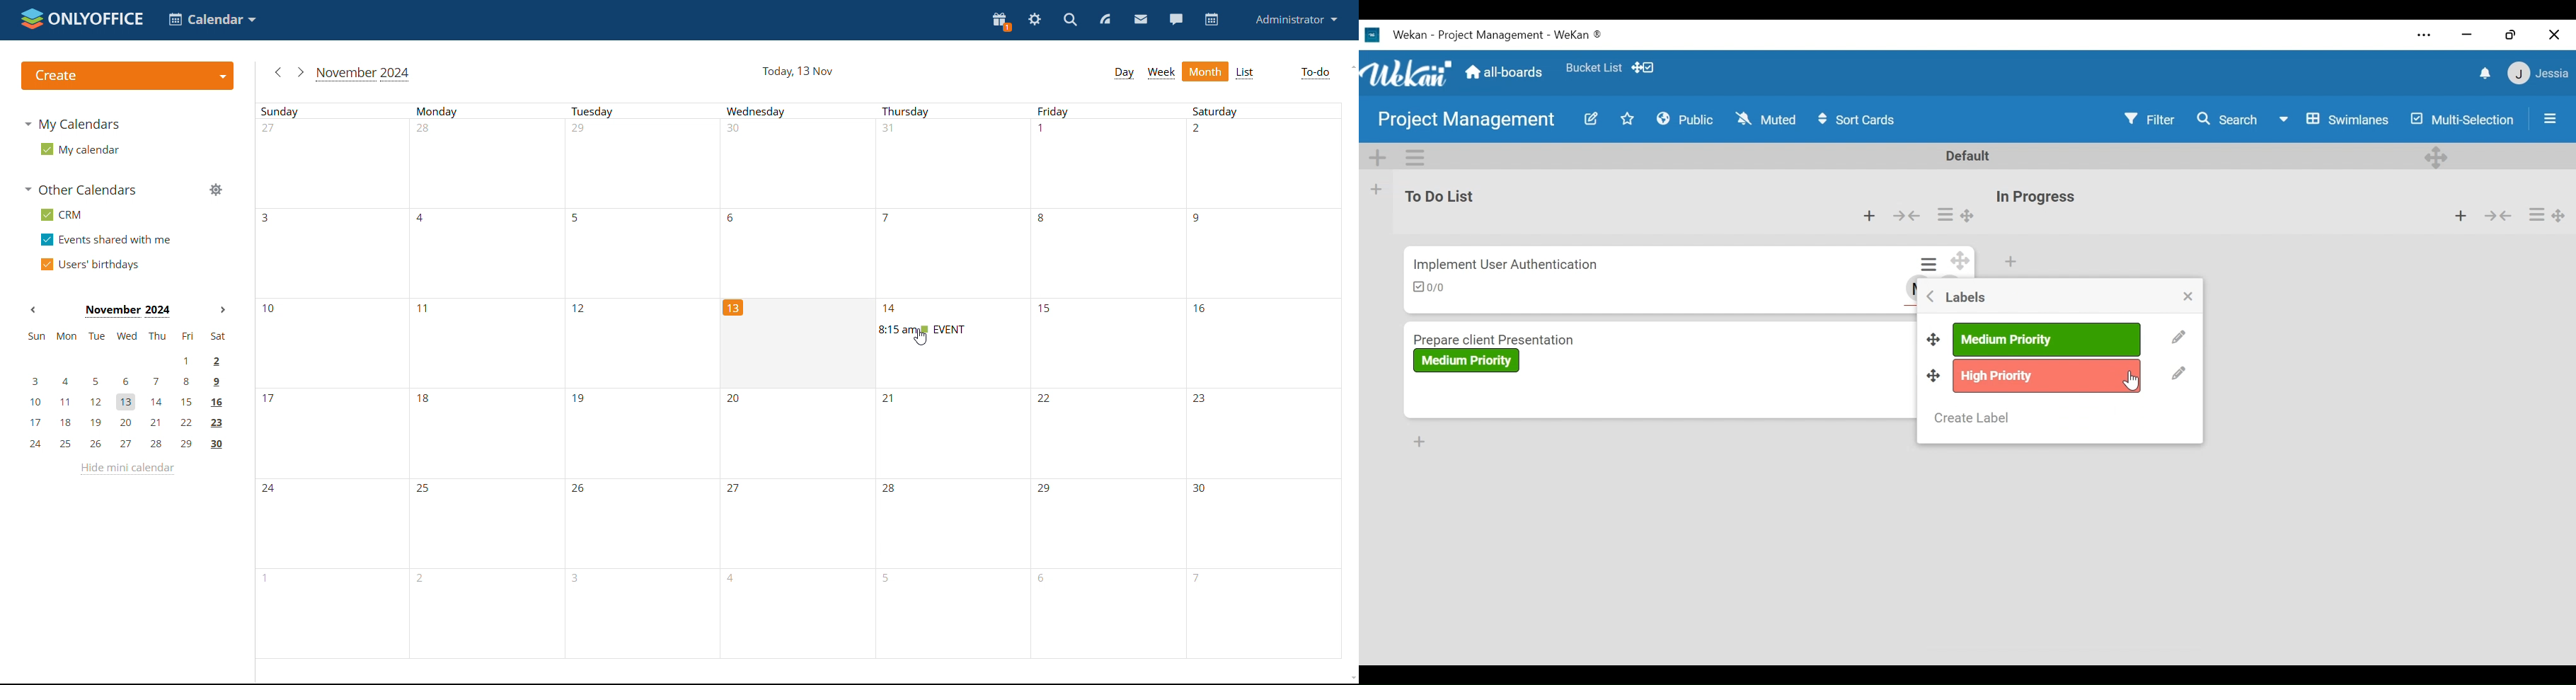 The image size is (2576, 700). Describe the element at coordinates (1105, 21) in the screenshot. I see `feed` at that location.